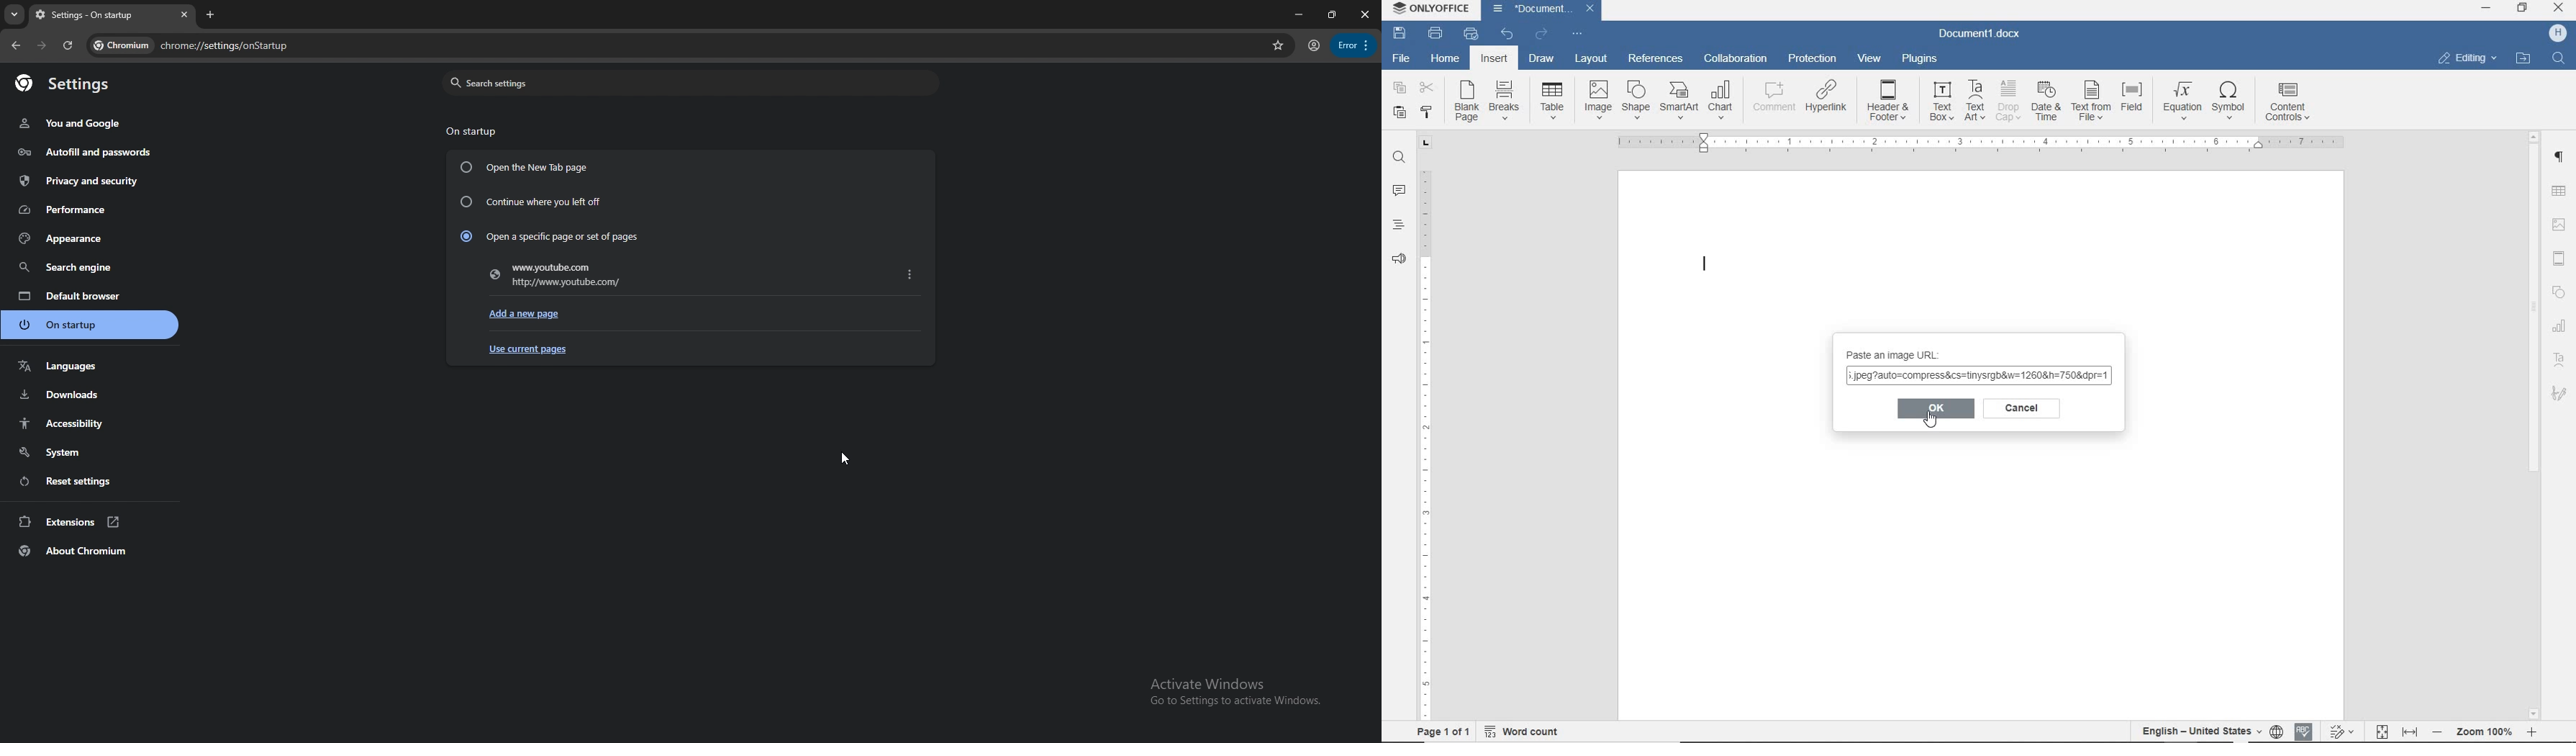 This screenshot has width=2576, height=756. Describe the element at coordinates (1427, 9) in the screenshot. I see `ONLYOFFICE (Application name)` at that location.